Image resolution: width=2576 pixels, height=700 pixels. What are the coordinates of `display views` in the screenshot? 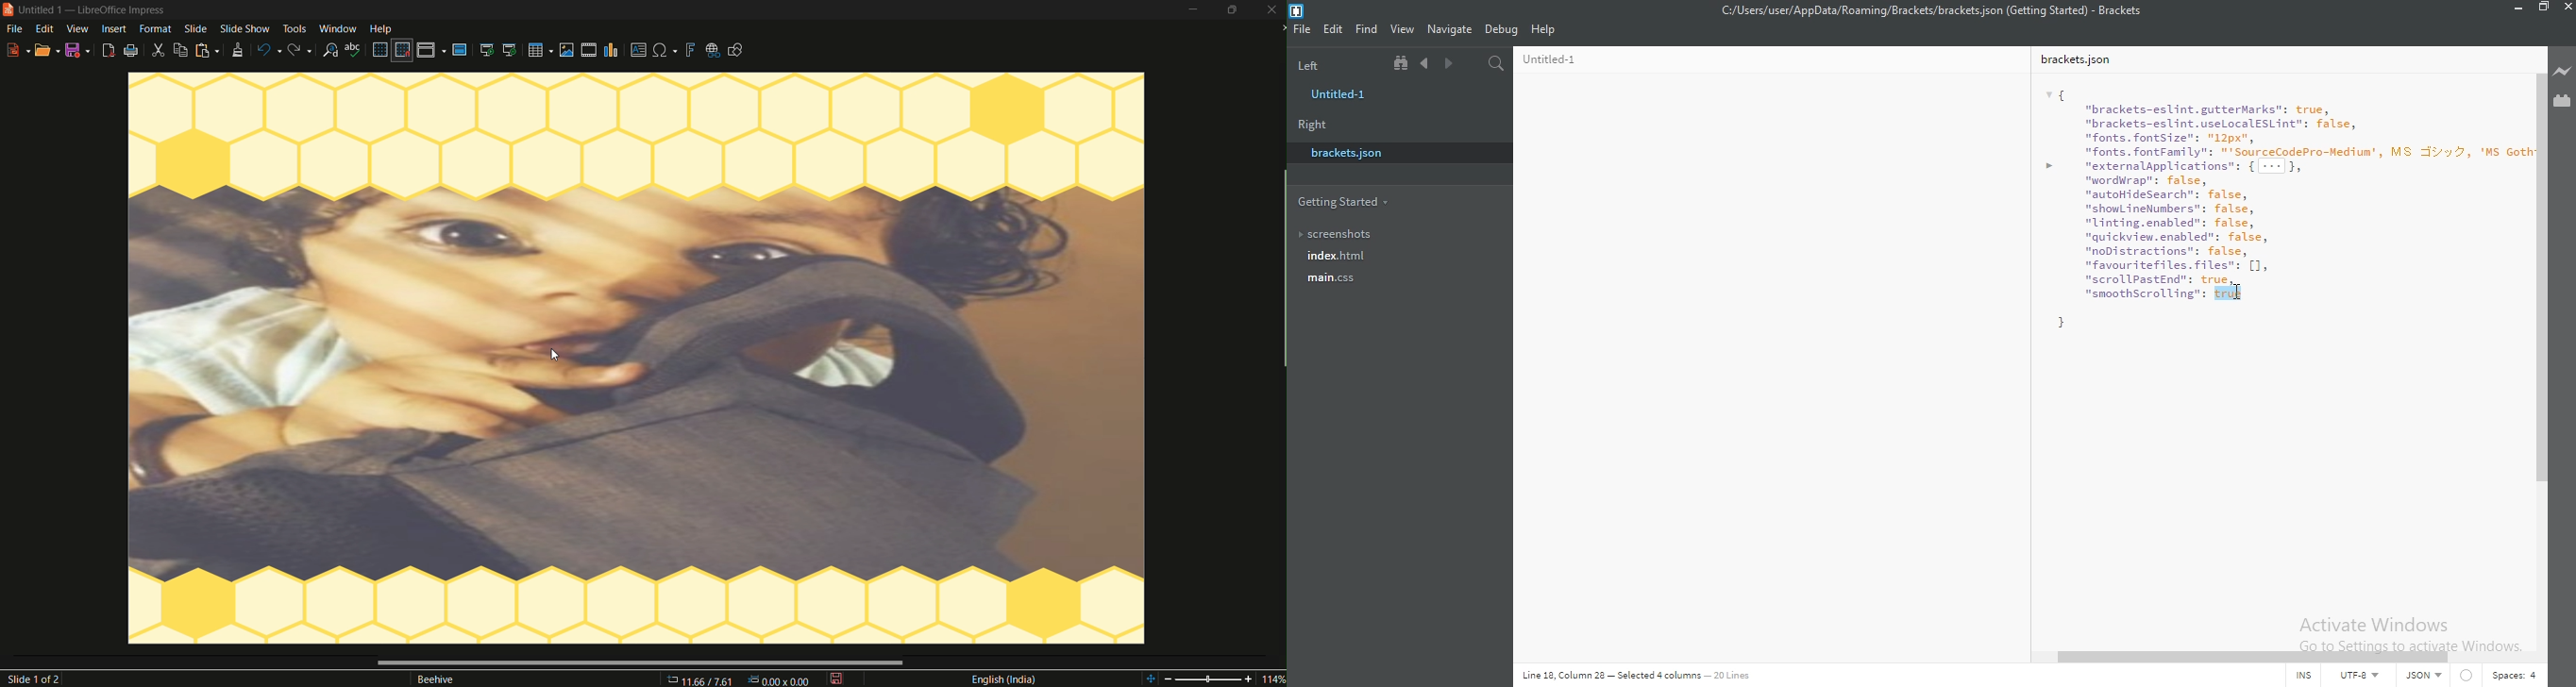 It's located at (433, 50).